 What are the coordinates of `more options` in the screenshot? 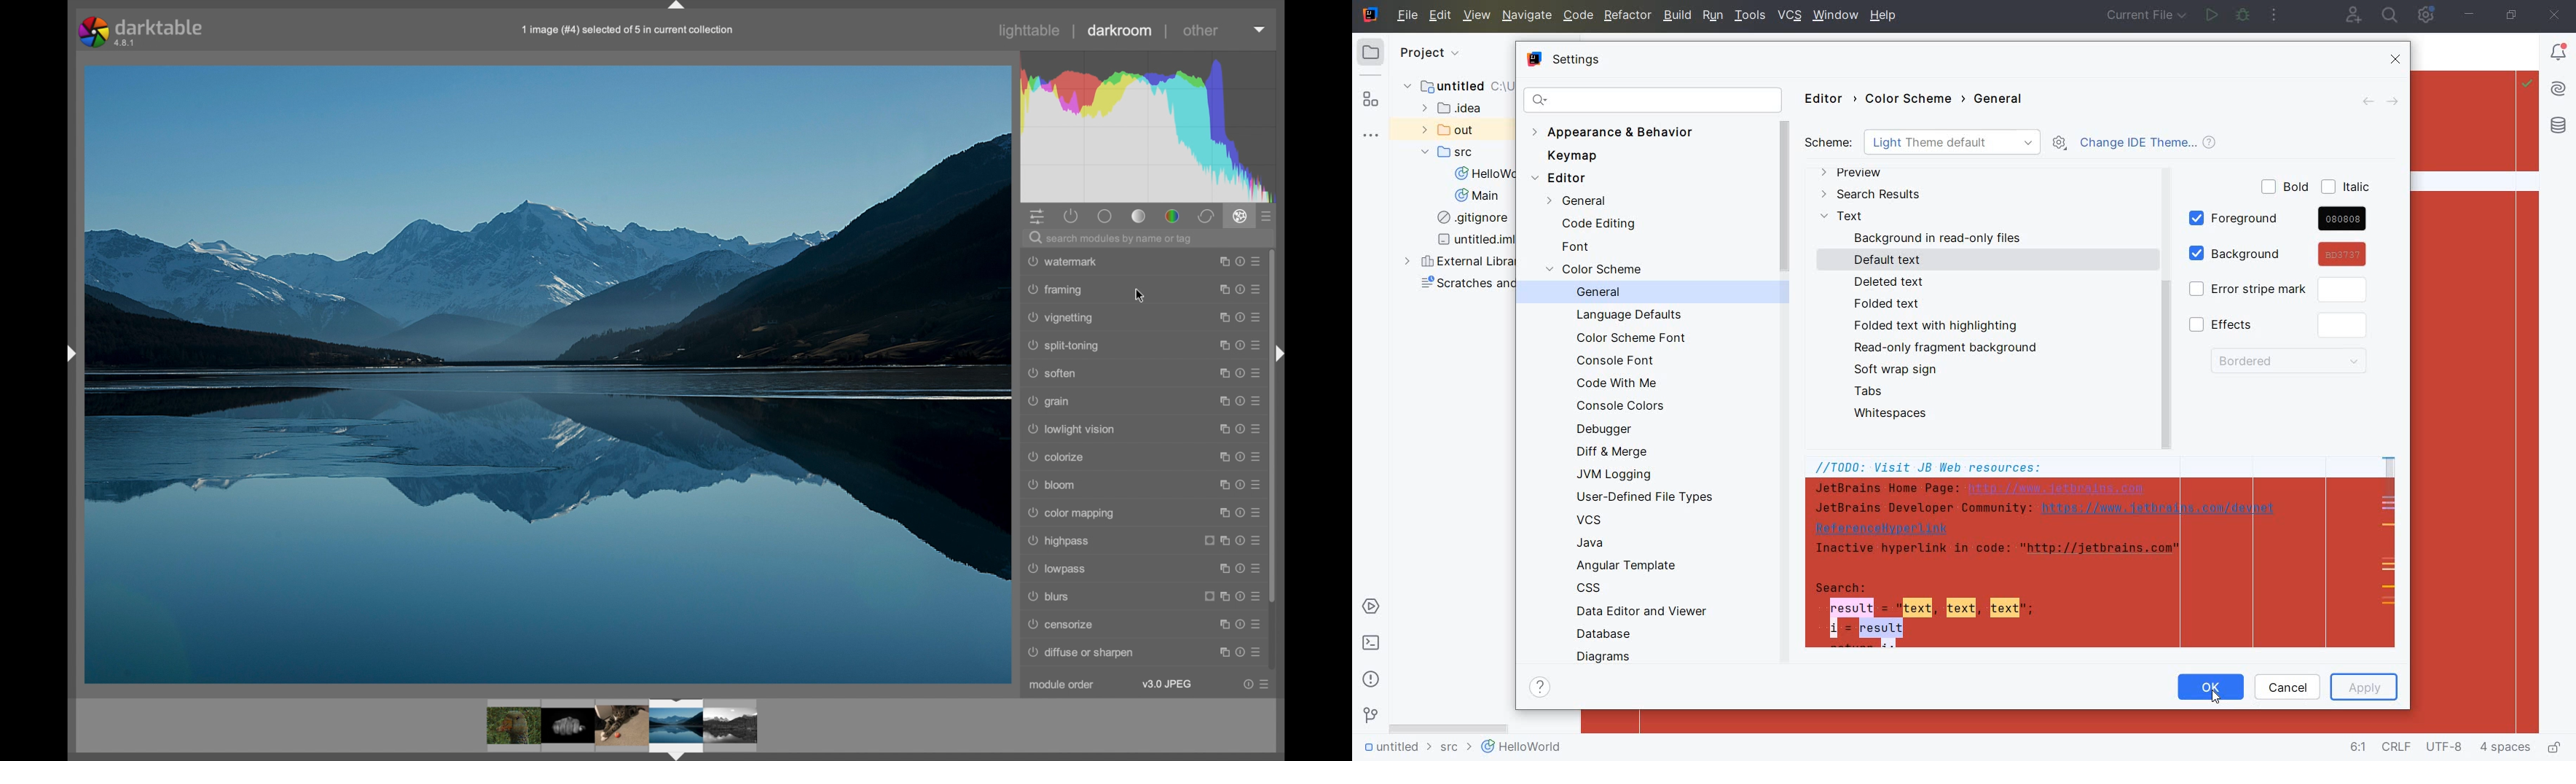 It's located at (1239, 513).